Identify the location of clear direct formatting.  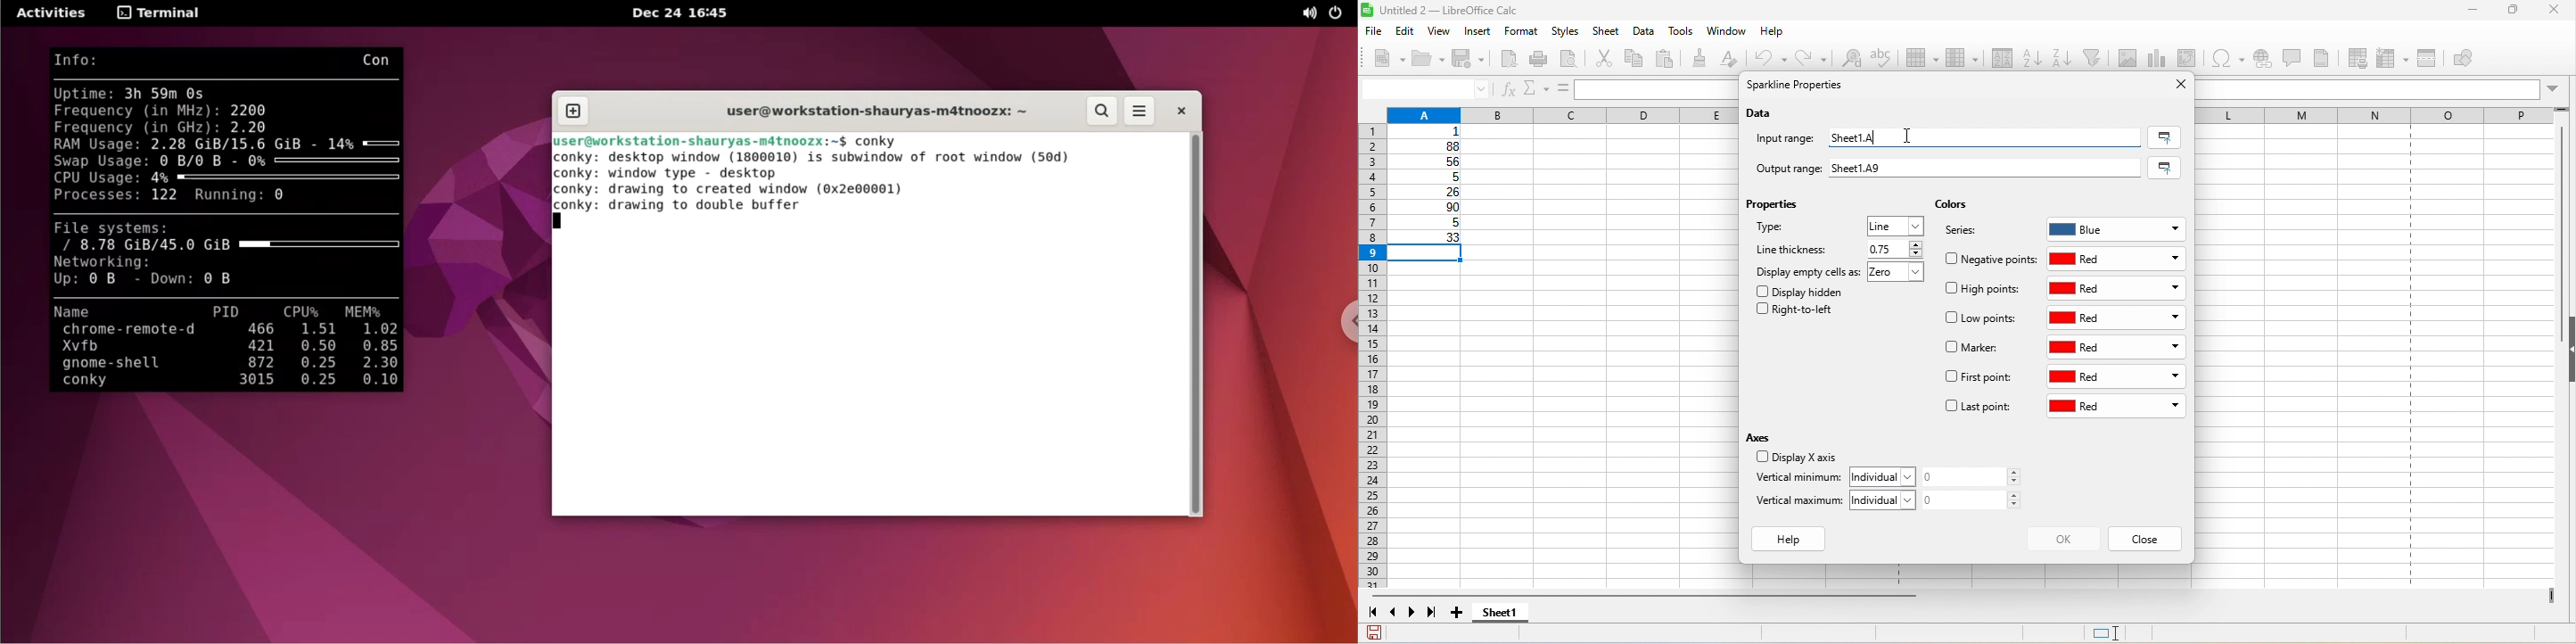
(1736, 61).